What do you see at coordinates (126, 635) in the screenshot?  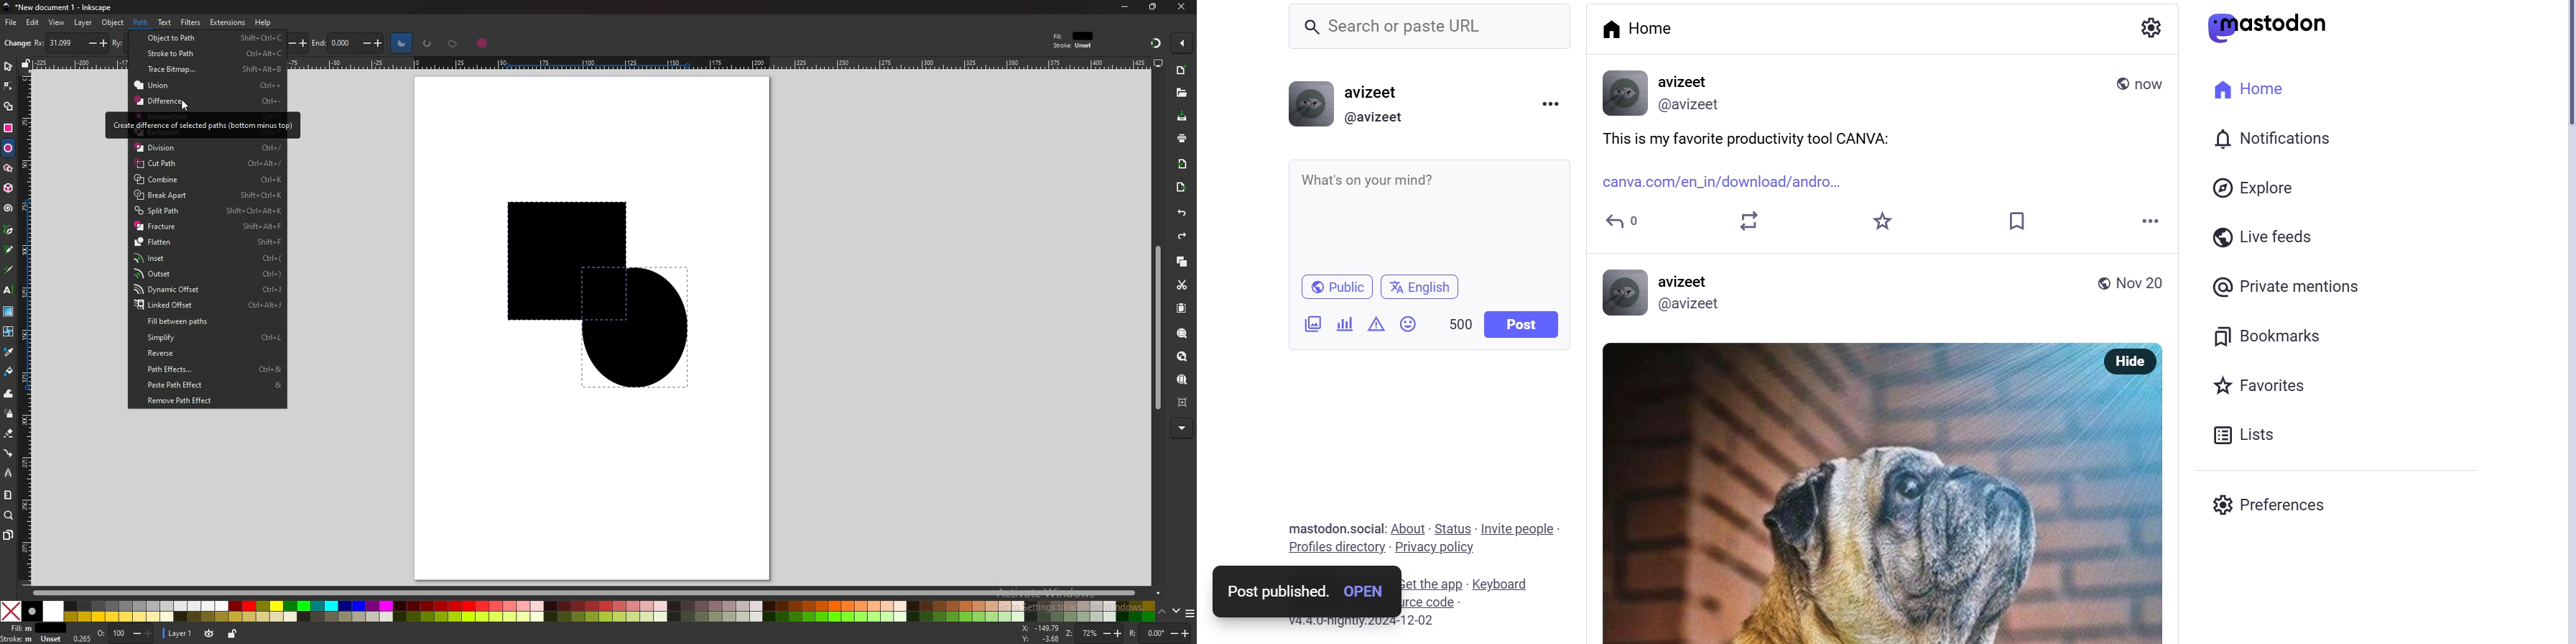 I see `opacity` at bounding box center [126, 635].